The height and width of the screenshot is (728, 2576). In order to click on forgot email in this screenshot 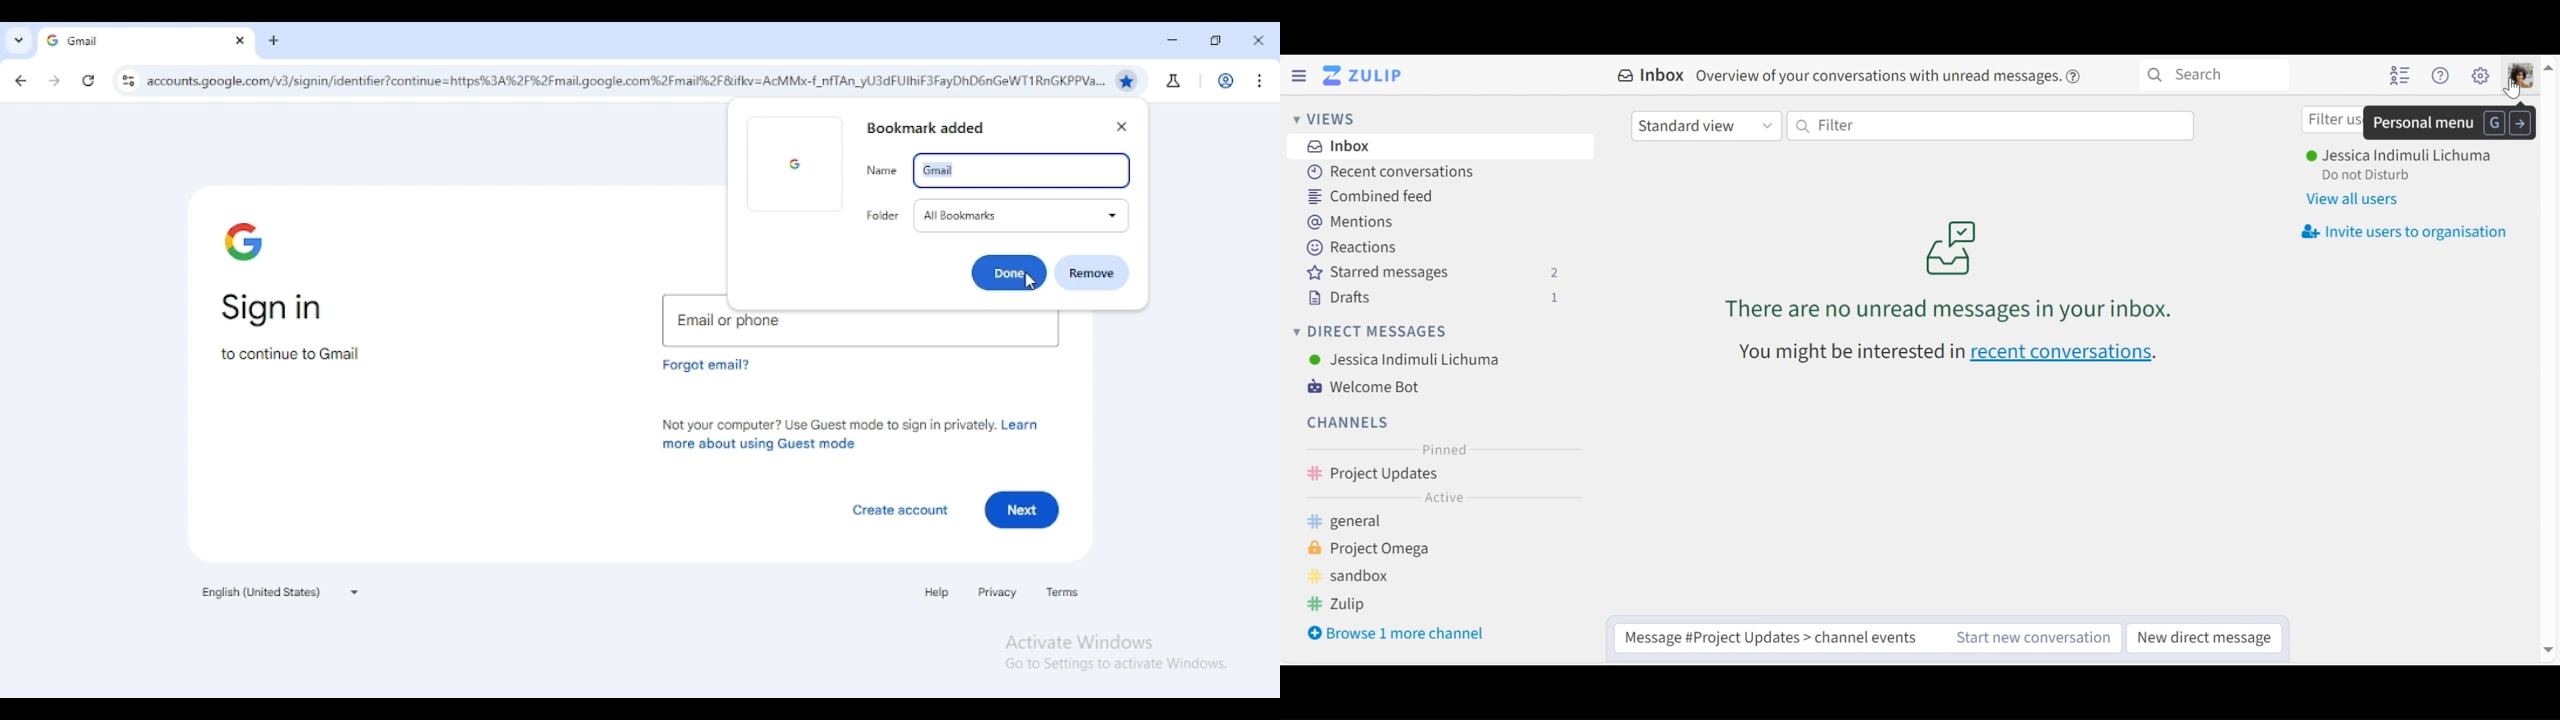, I will do `click(705, 365)`.